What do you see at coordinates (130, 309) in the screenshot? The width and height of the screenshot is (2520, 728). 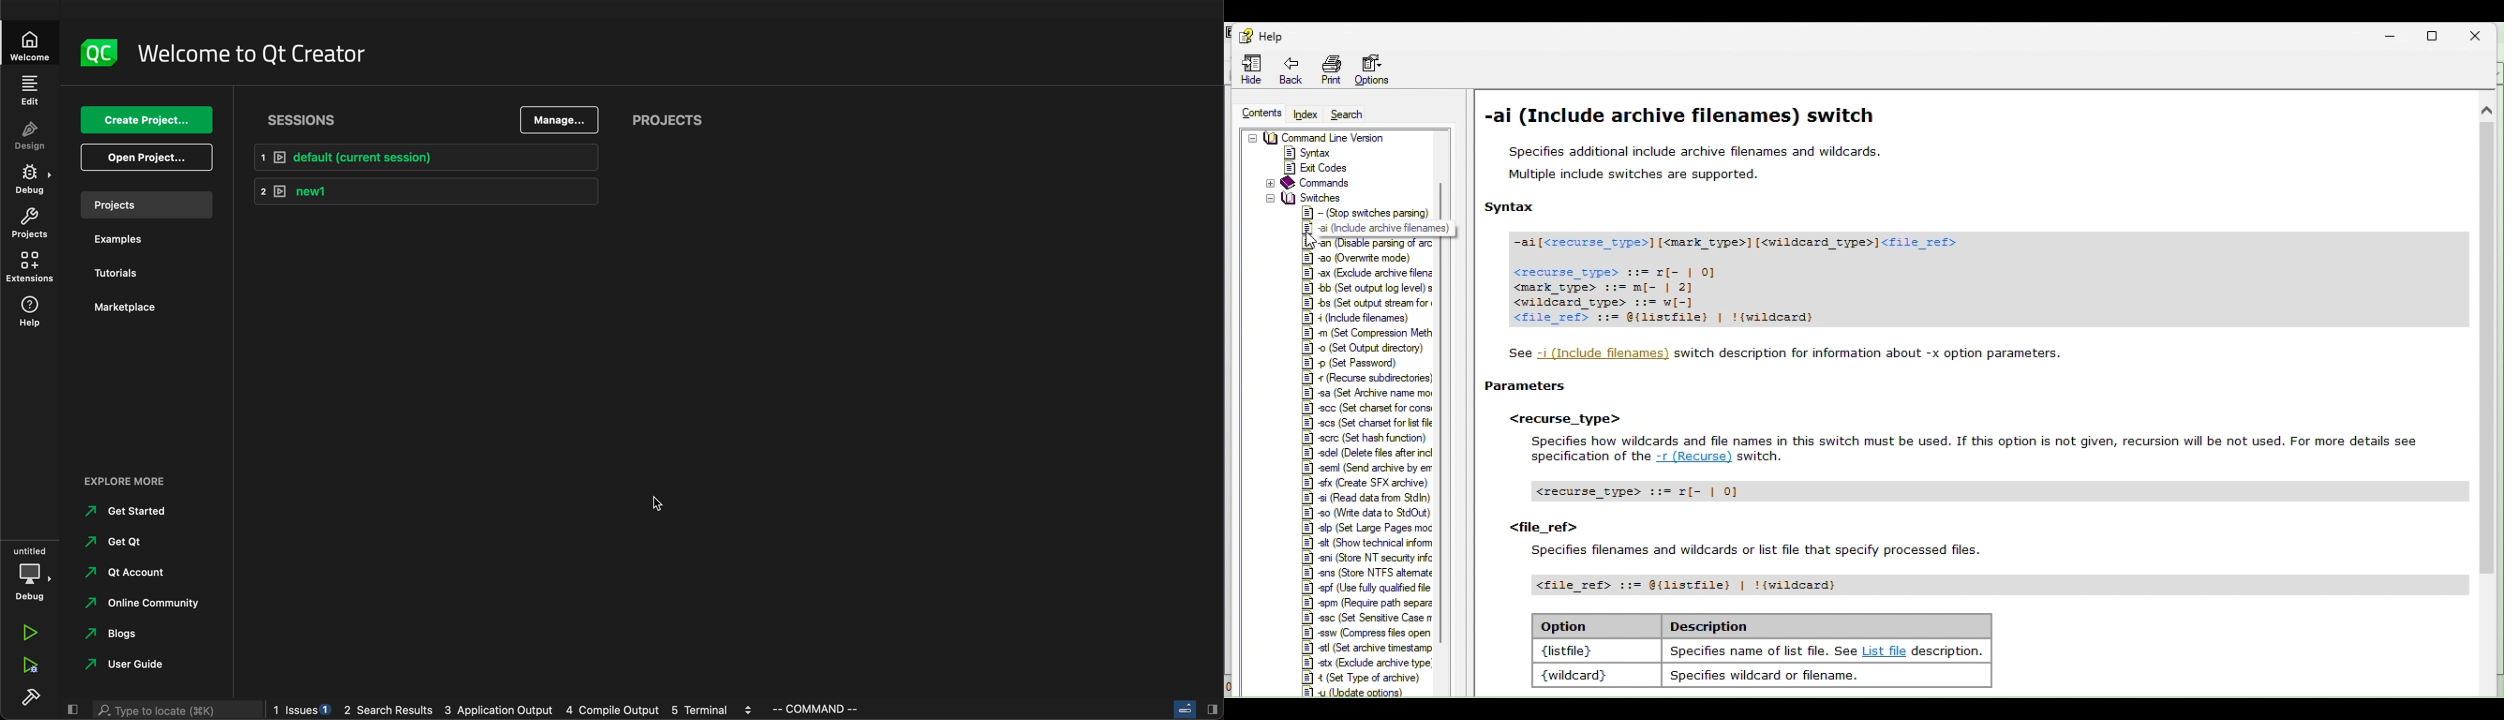 I see `marketplace` at bounding box center [130, 309].